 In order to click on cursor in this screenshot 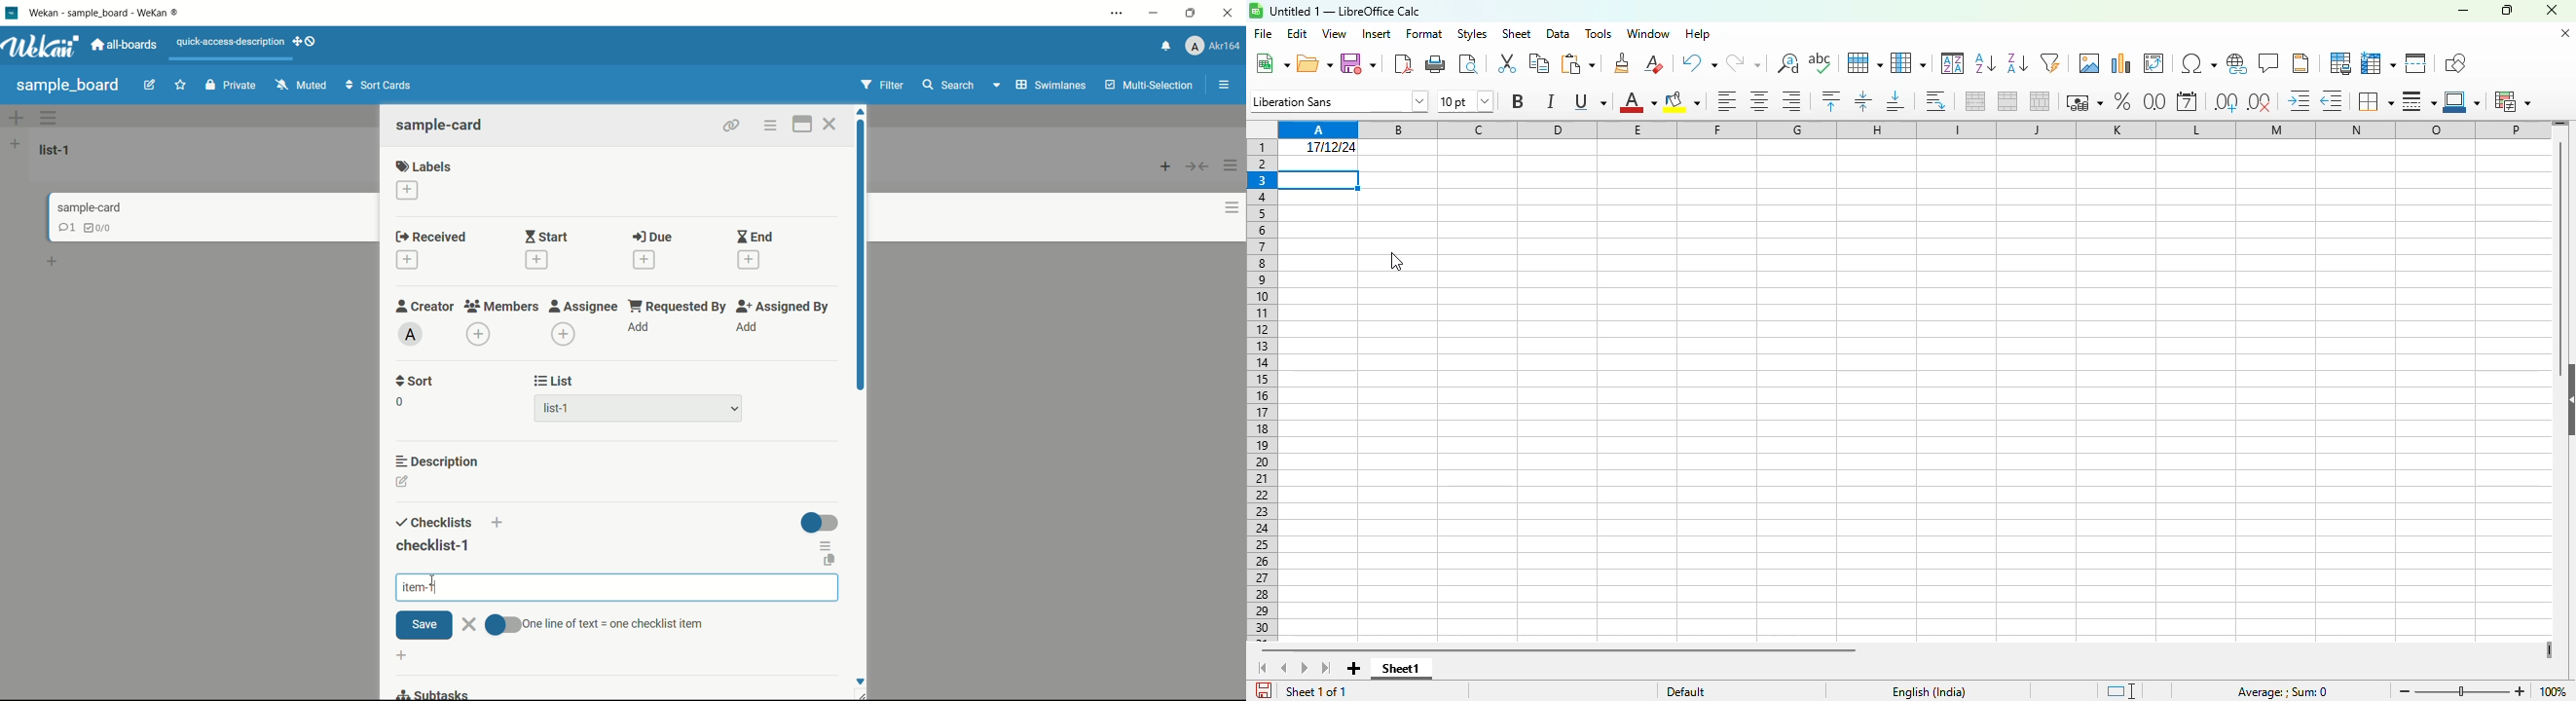, I will do `click(1397, 262)`.